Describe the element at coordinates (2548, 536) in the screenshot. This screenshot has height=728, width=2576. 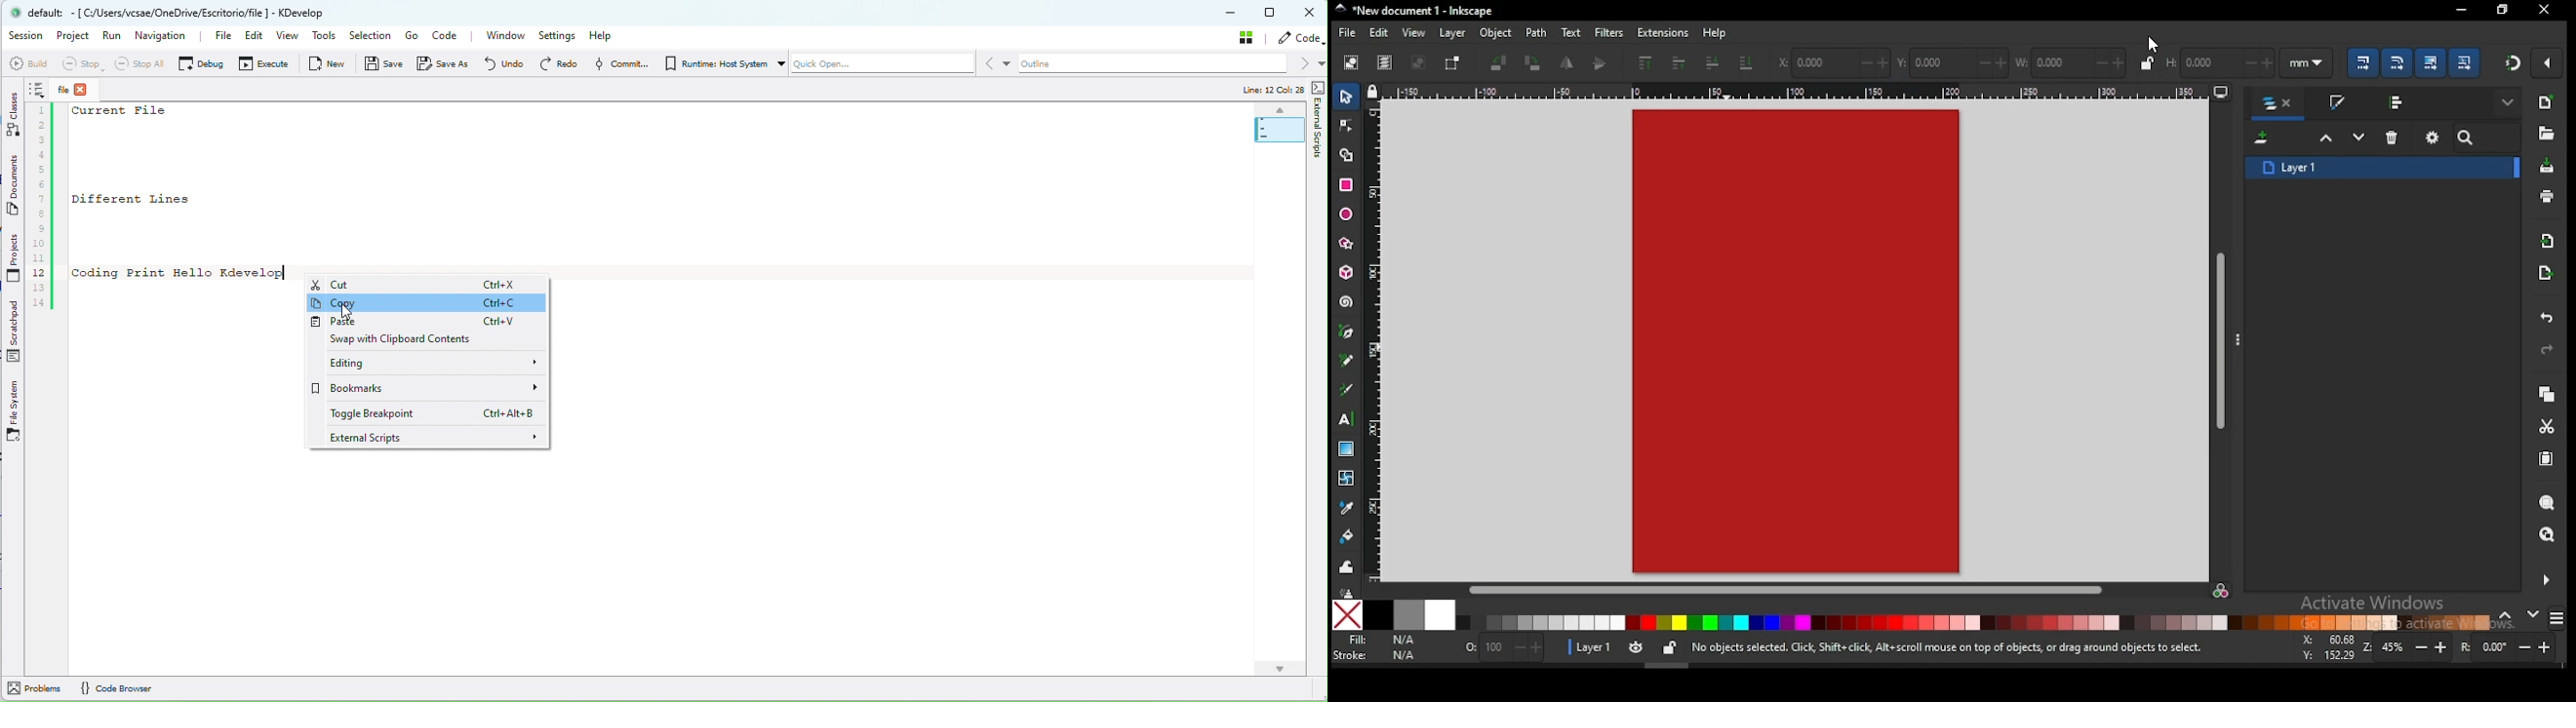
I see `zoom drawing` at that location.